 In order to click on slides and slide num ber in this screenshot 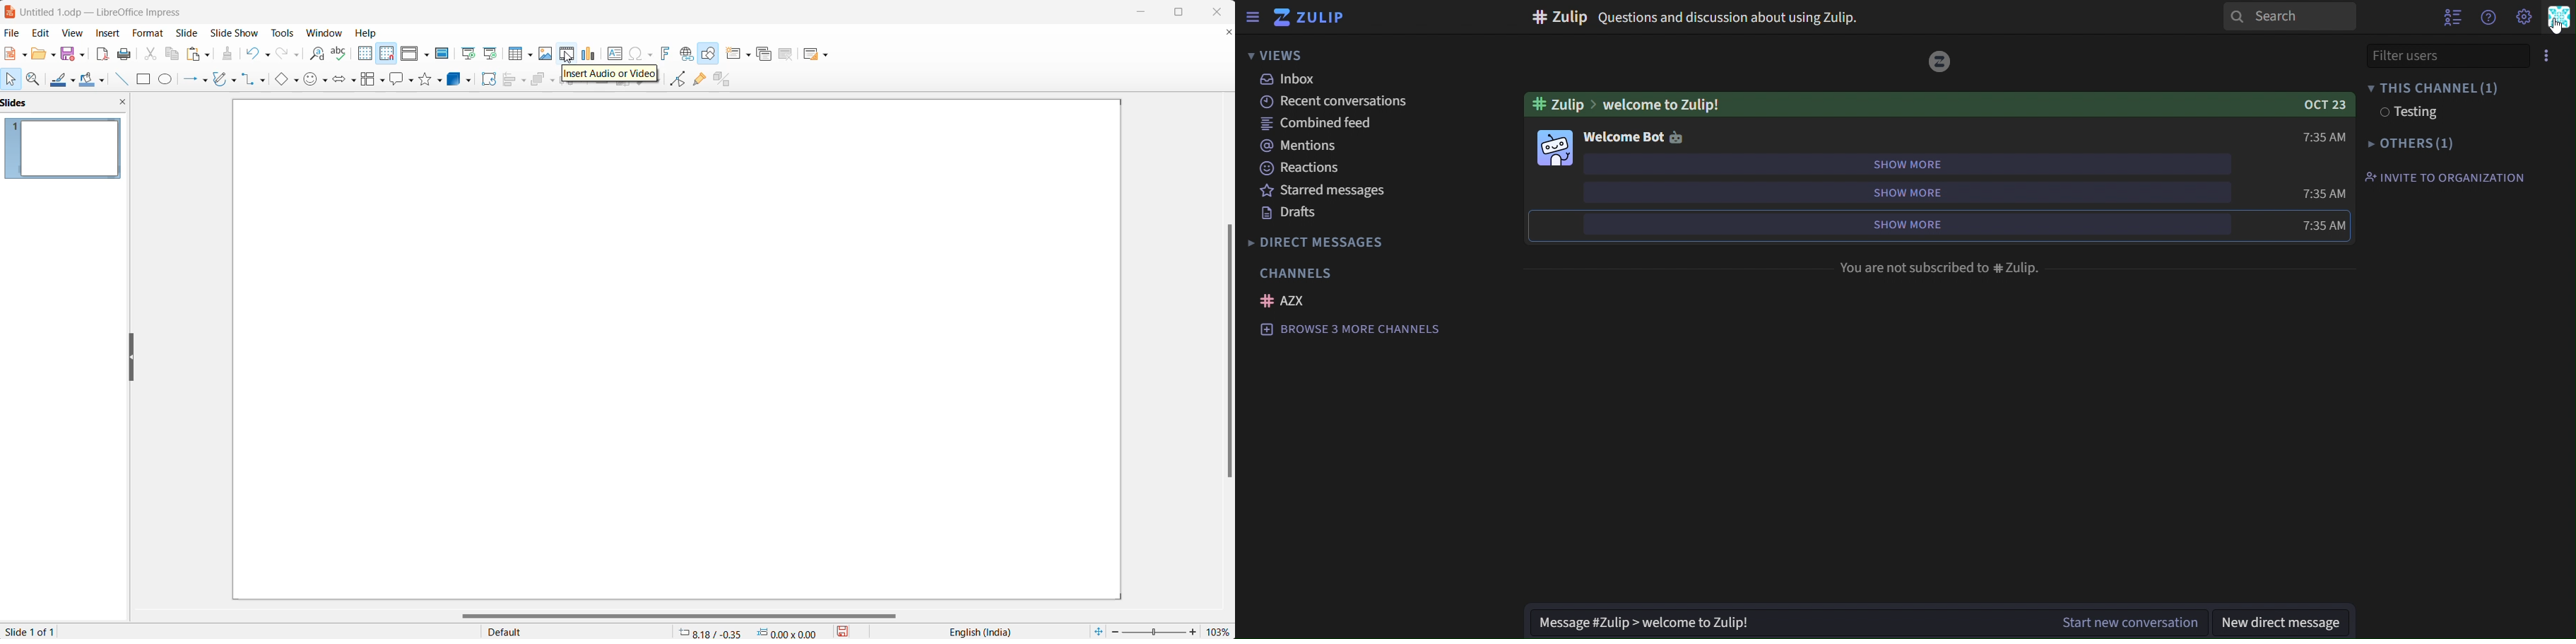, I will do `click(63, 149)`.